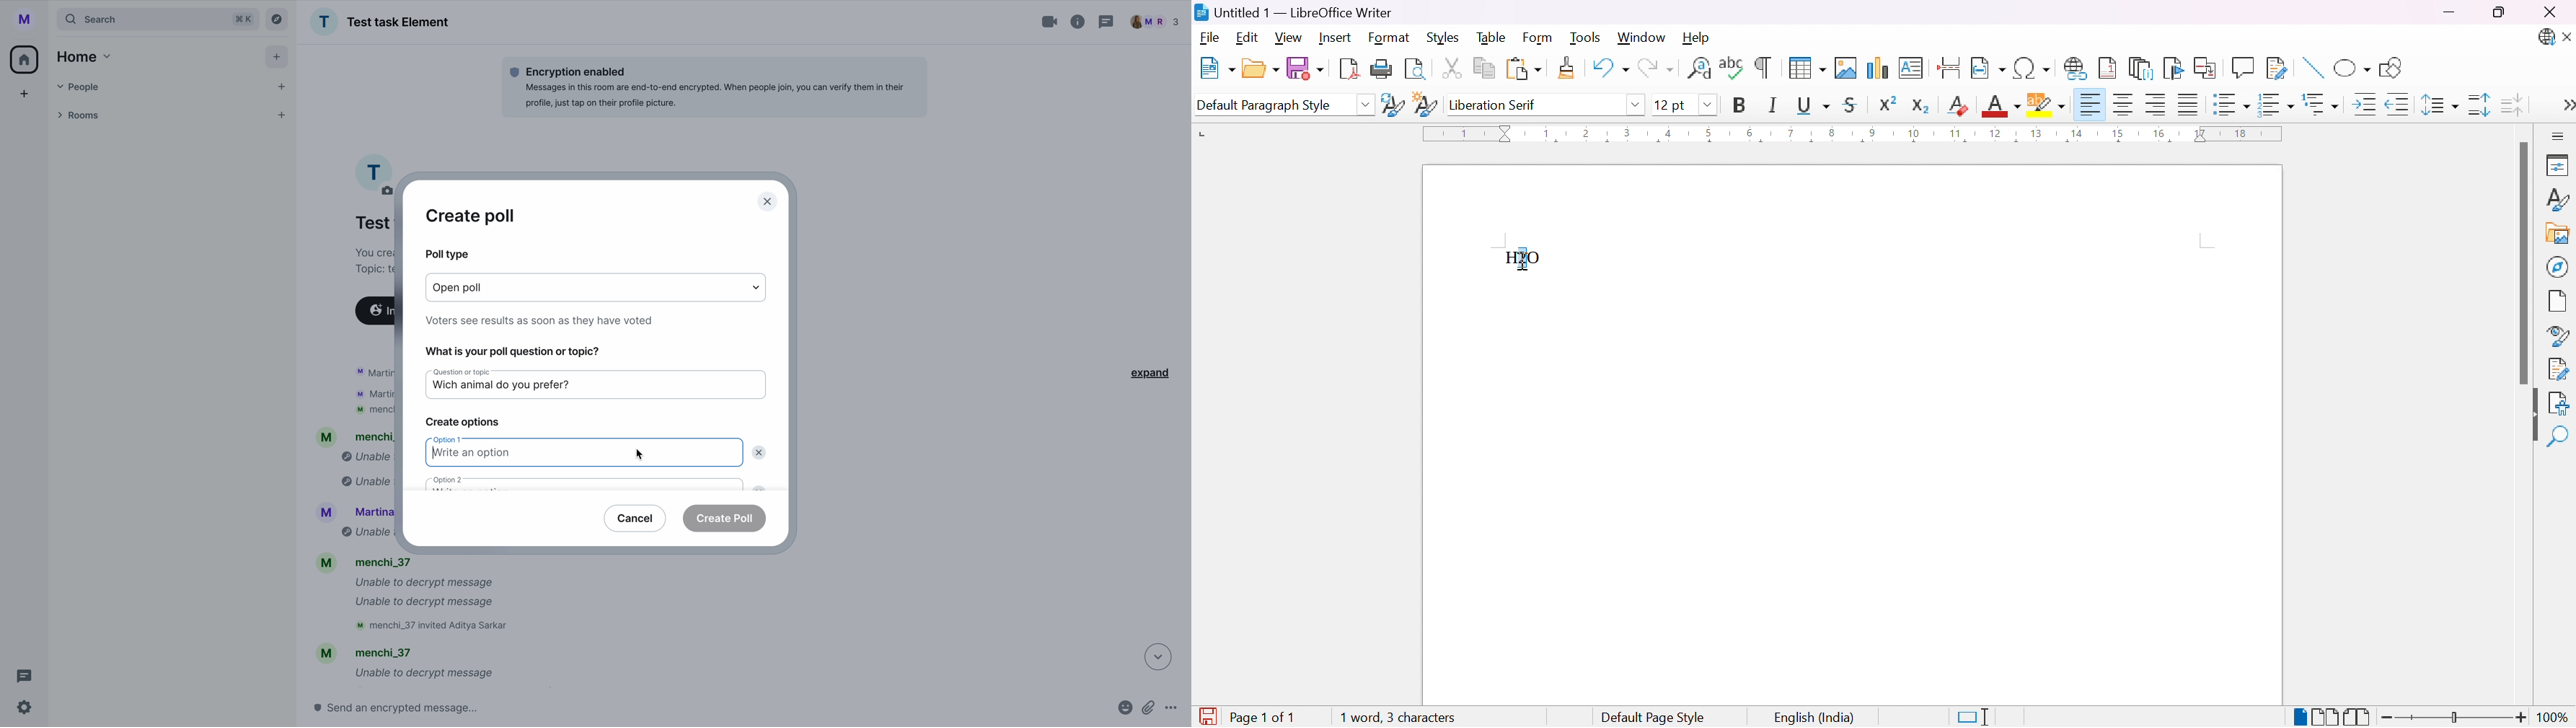  I want to click on Table, so click(1492, 36).